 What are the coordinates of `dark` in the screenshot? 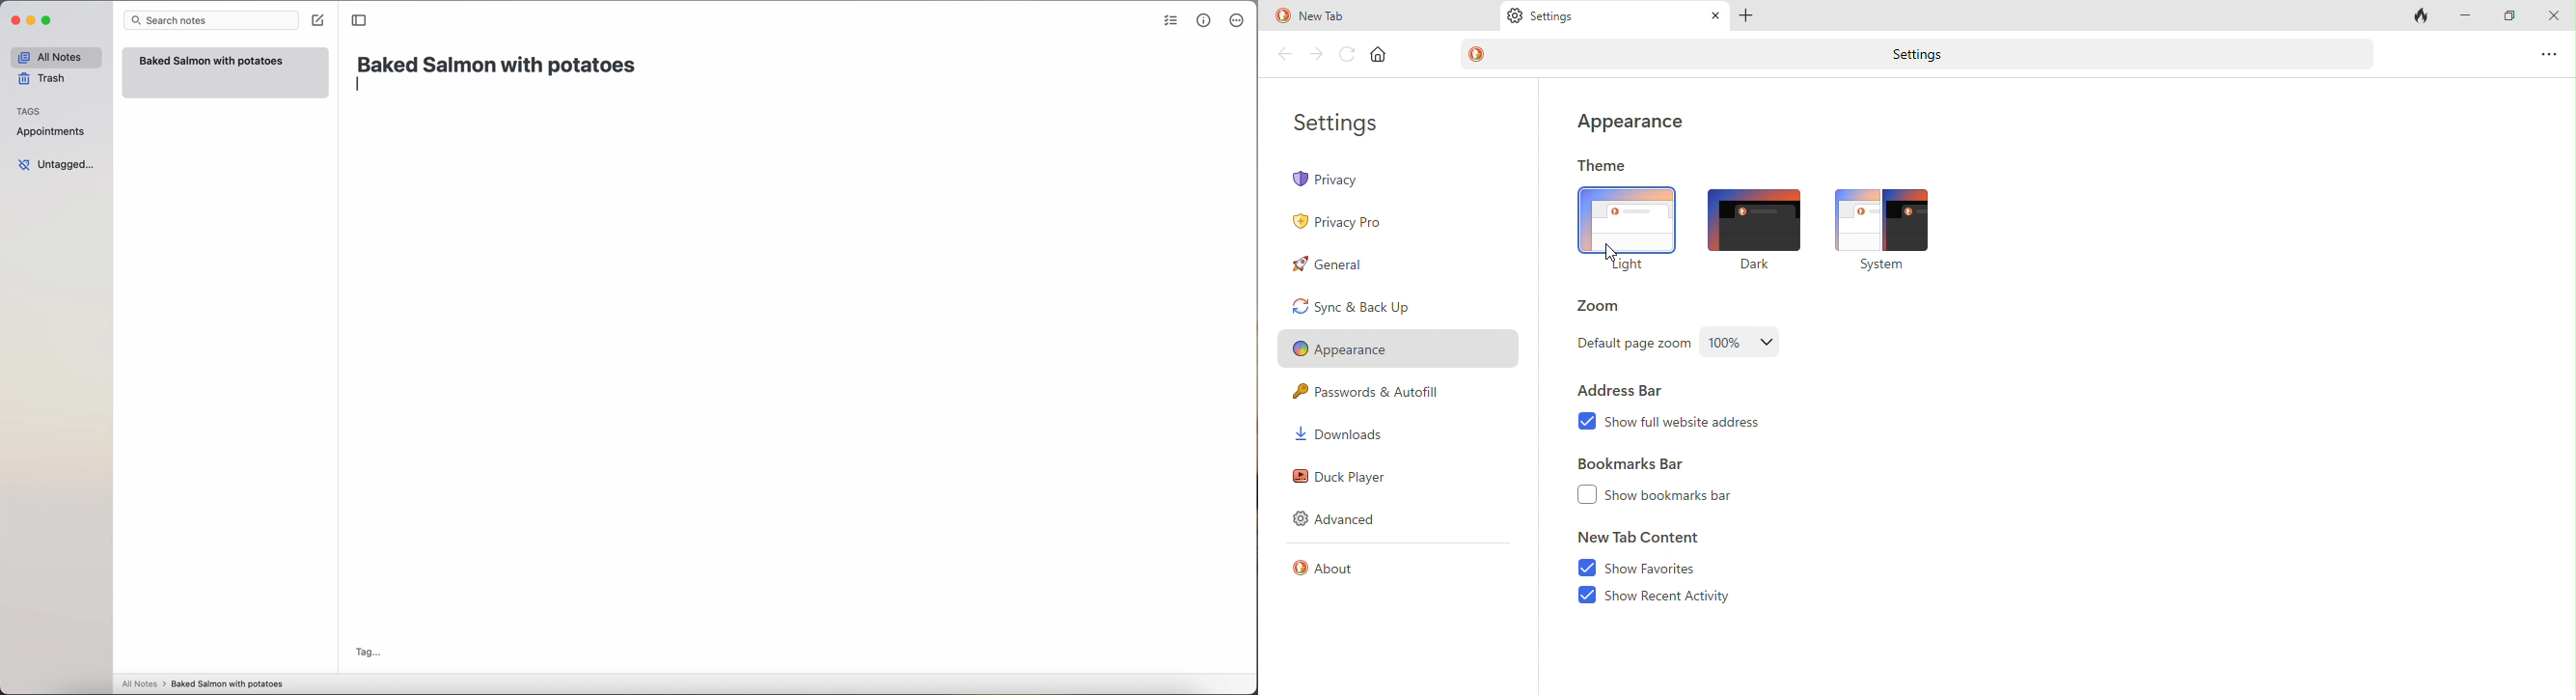 It's located at (1749, 227).